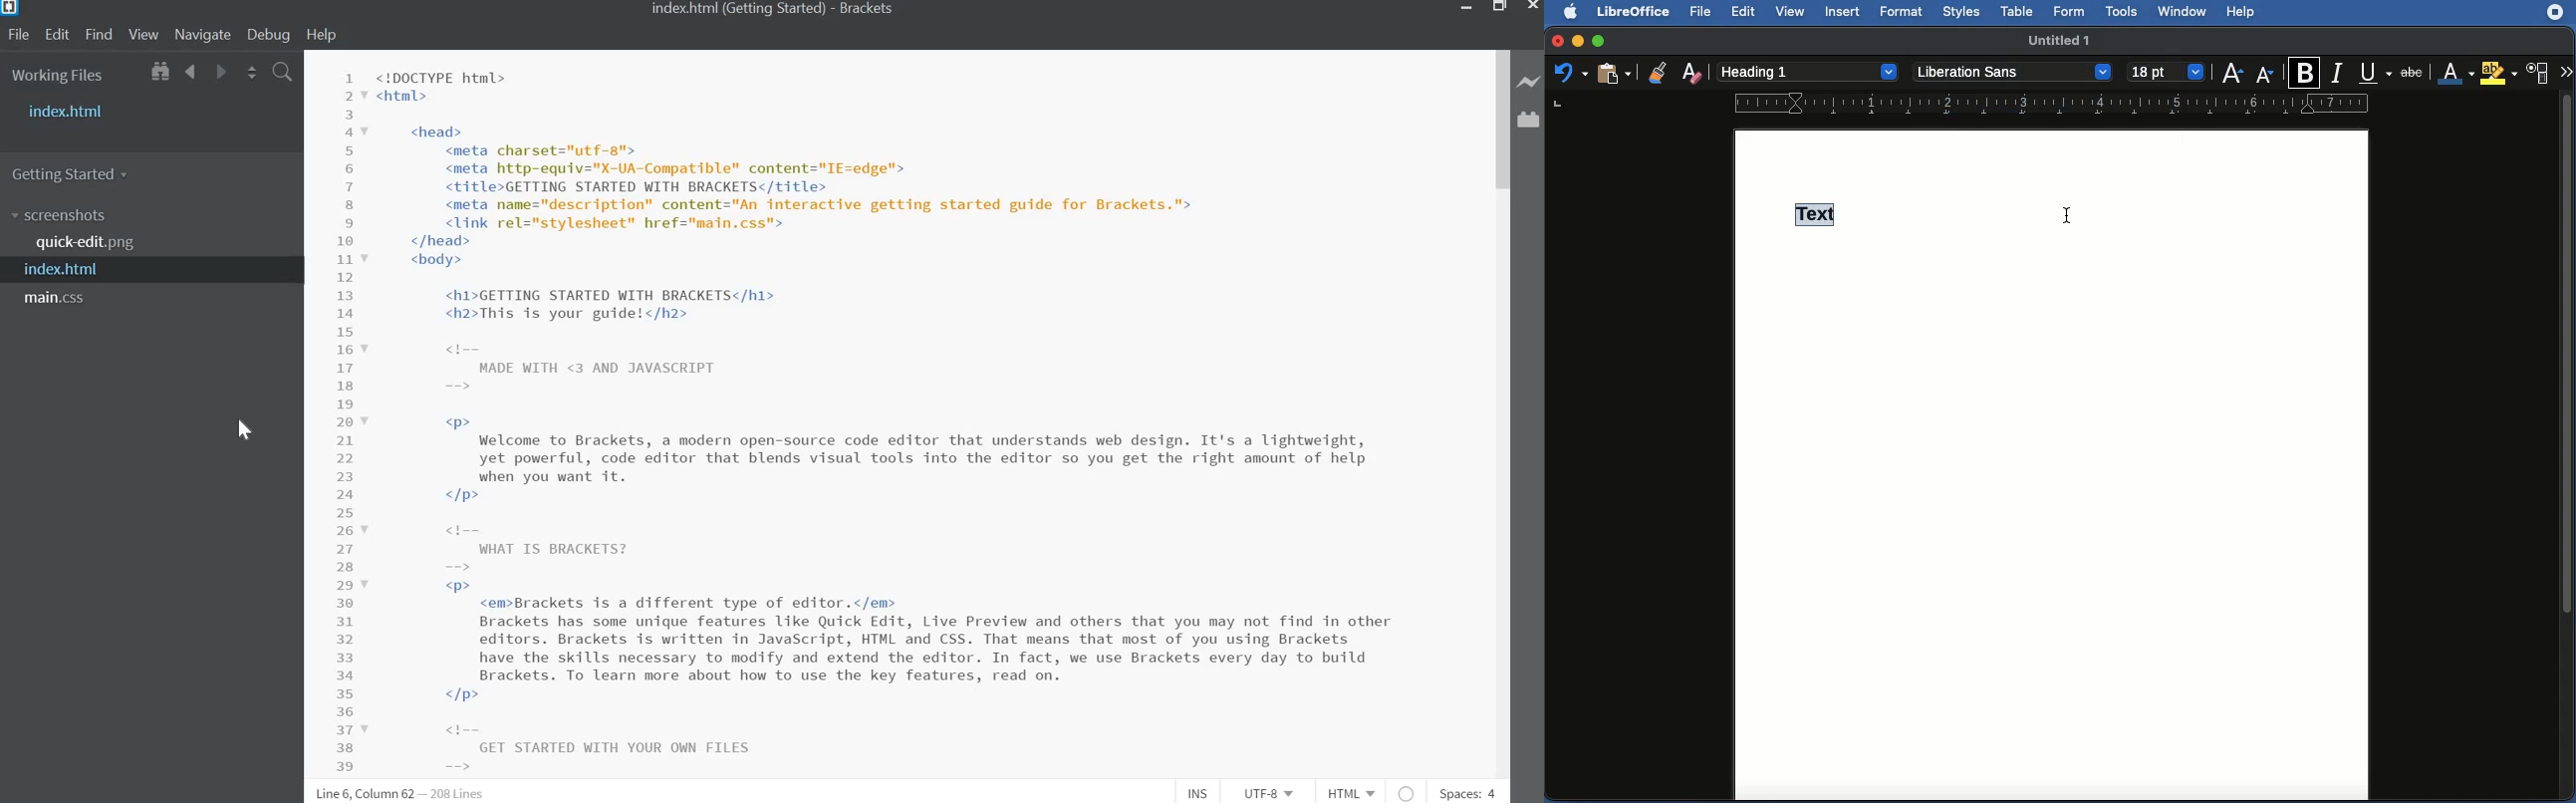 This screenshot has height=812, width=2576. Describe the element at coordinates (895, 413) in the screenshot. I see `Editor Area` at that location.